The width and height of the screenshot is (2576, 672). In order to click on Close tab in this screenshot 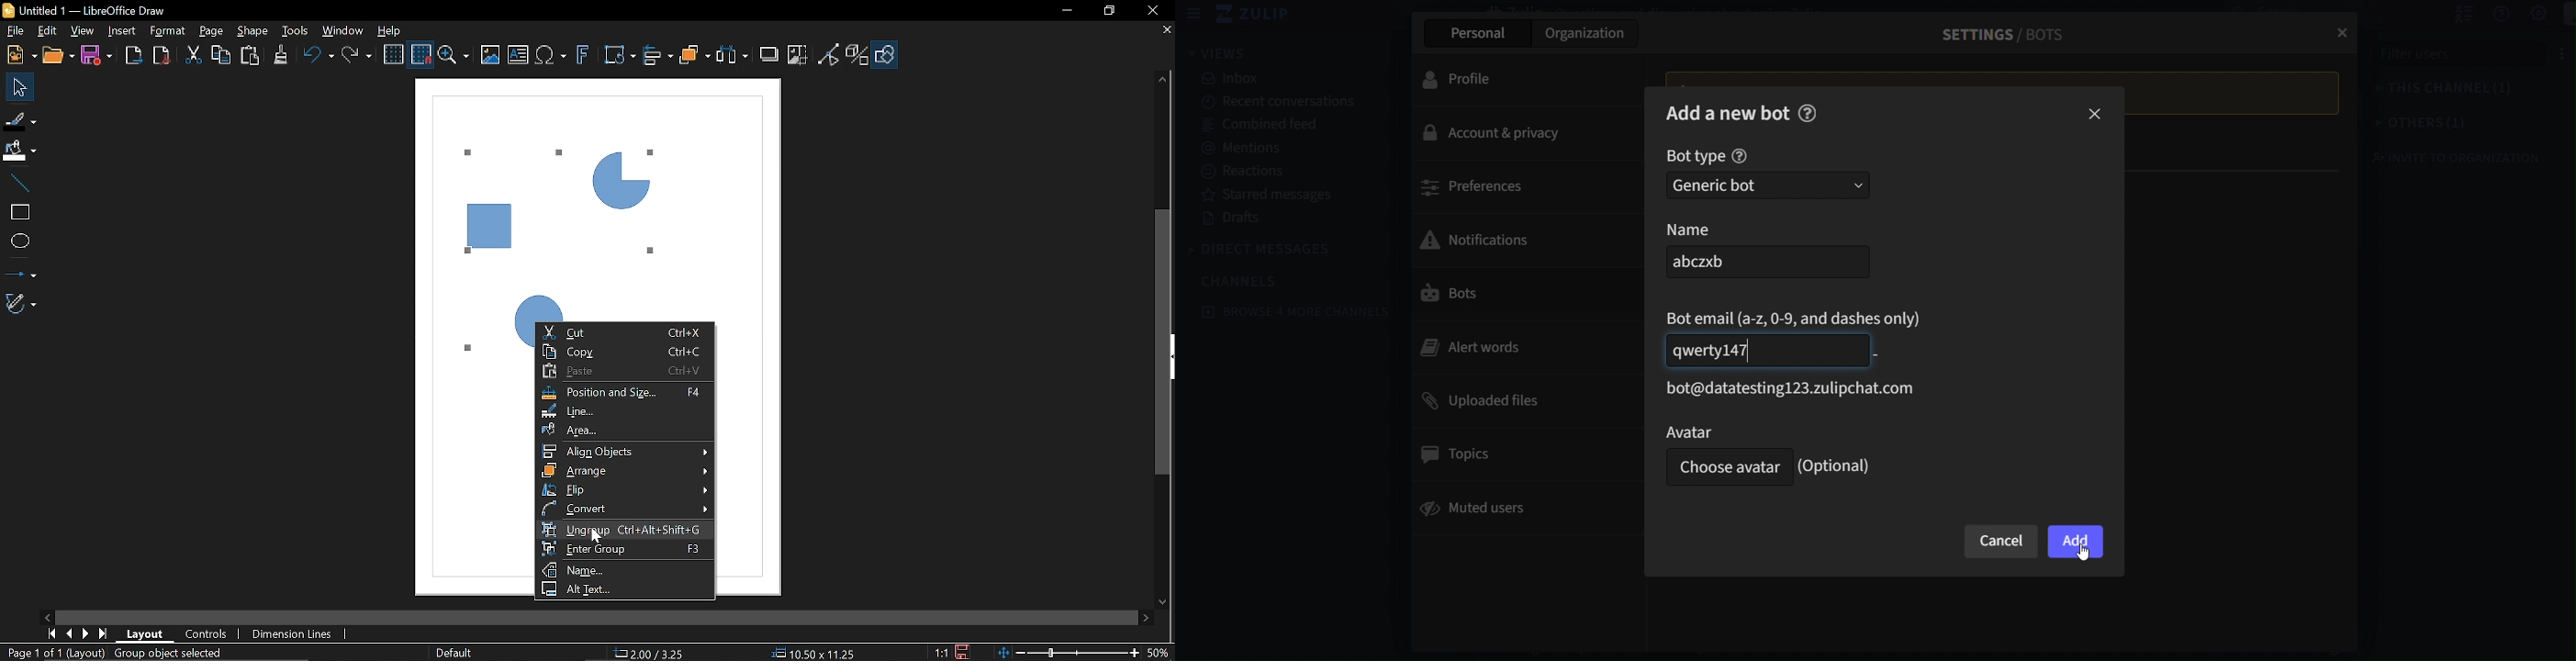, I will do `click(1166, 30)`.